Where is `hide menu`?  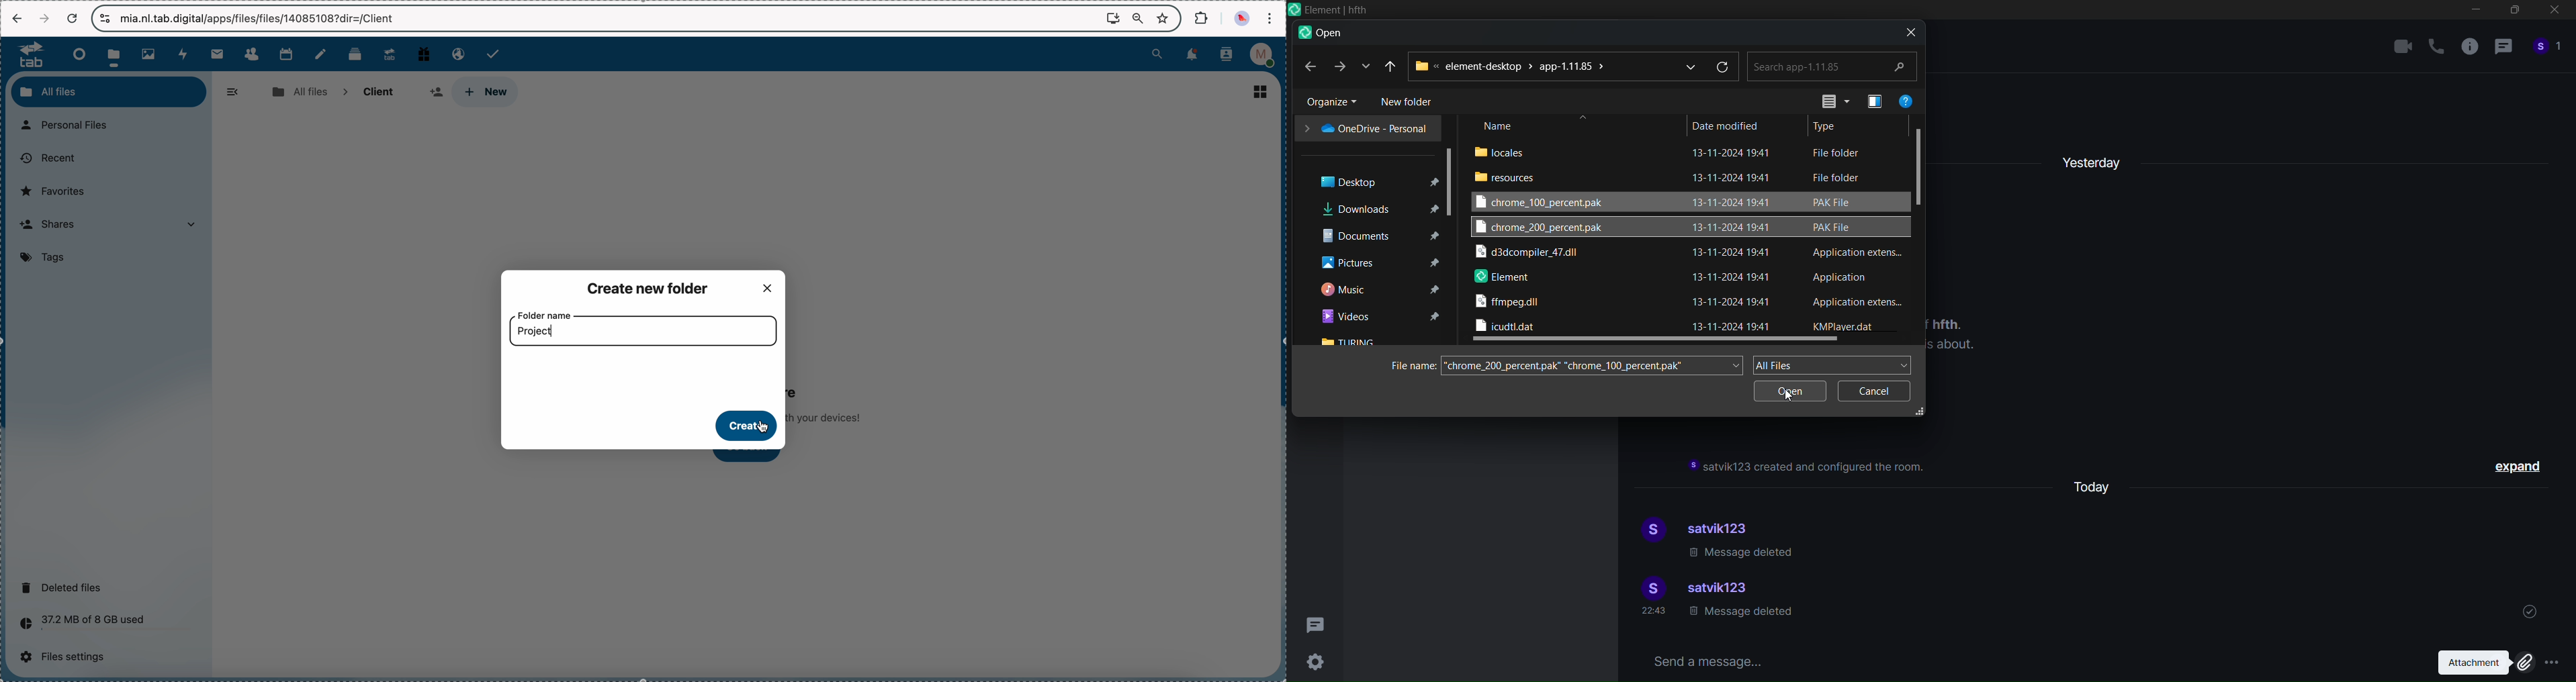 hide menu is located at coordinates (233, 93).